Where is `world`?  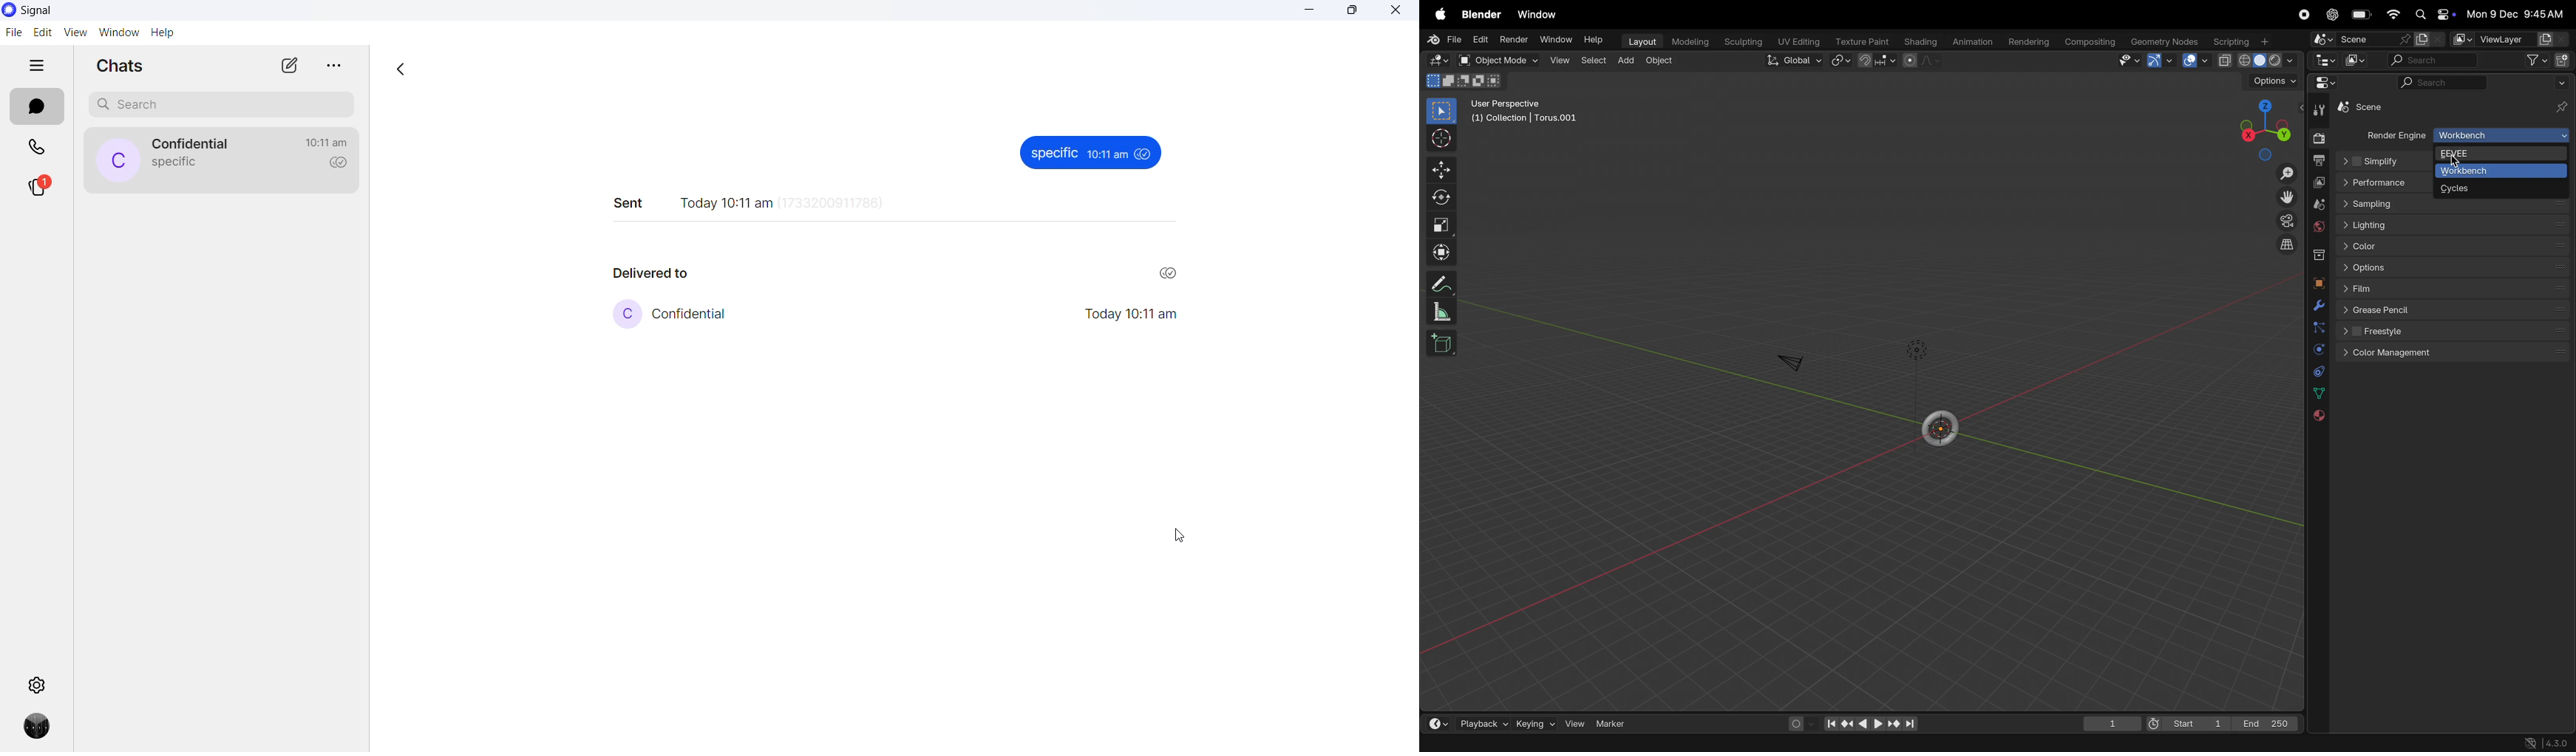
world is located at coordinates (2315, 228).